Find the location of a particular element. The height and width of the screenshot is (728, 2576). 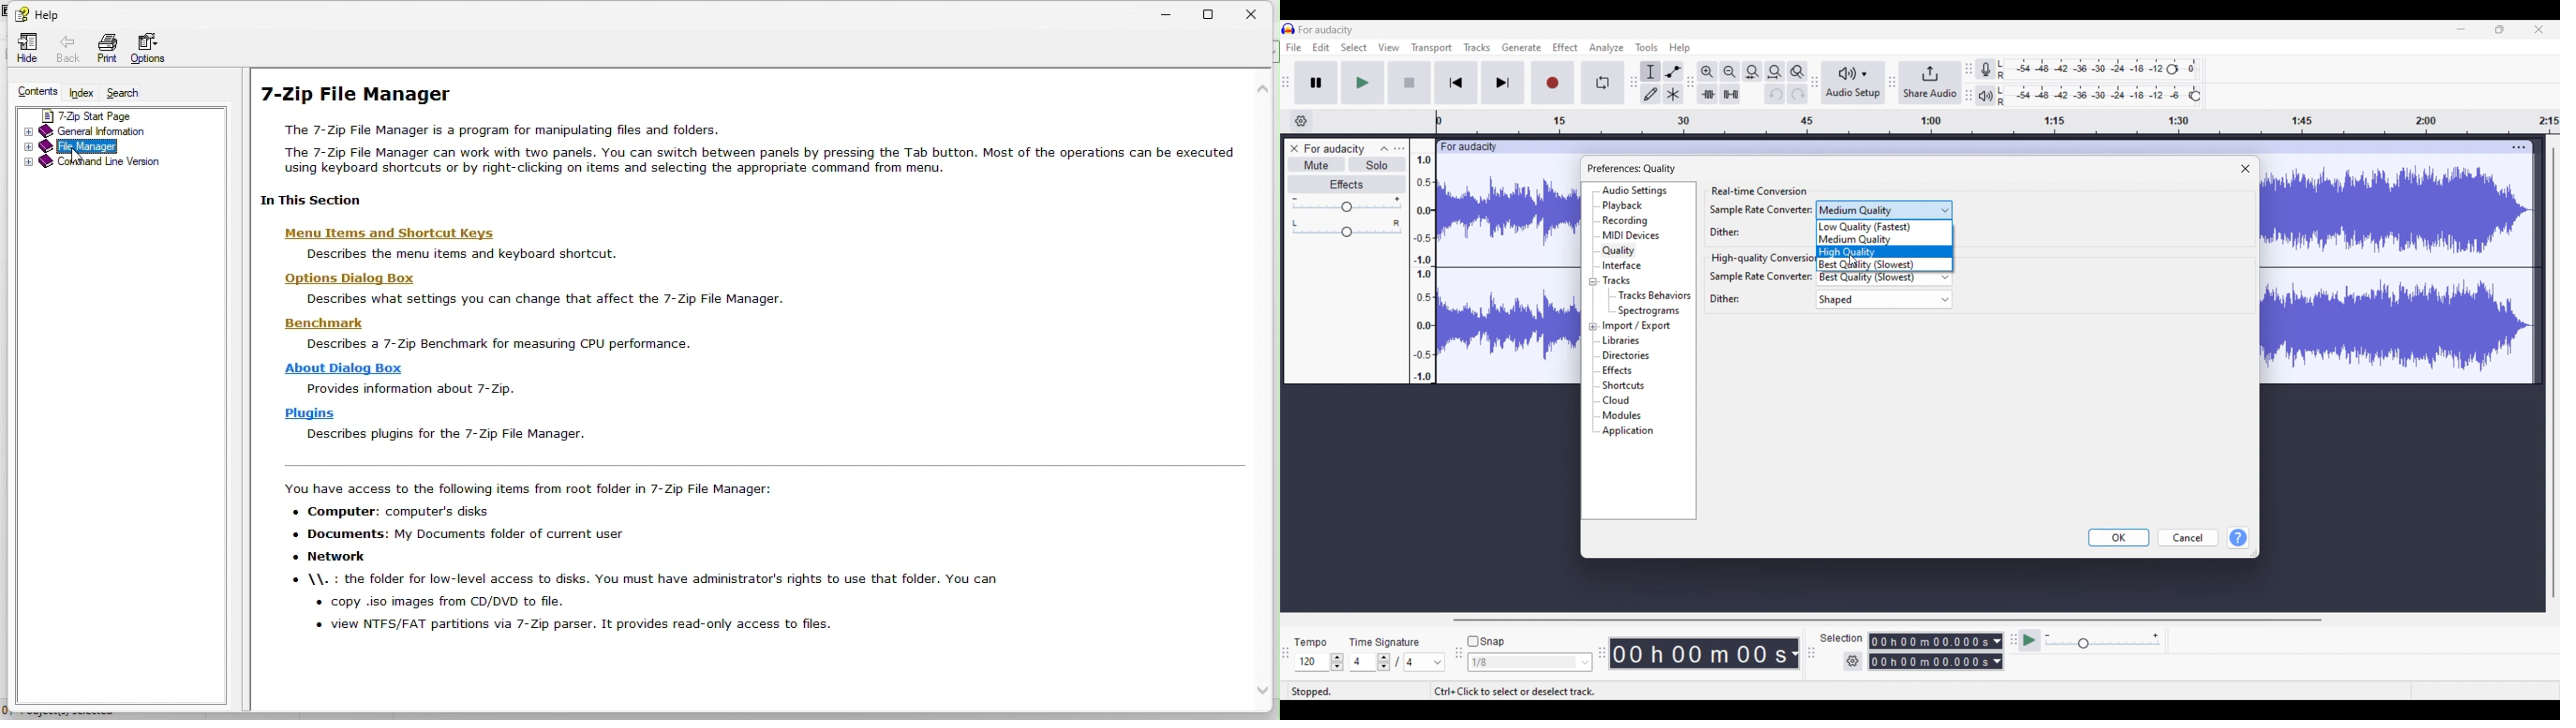

options is located at coordinates (155, 51).